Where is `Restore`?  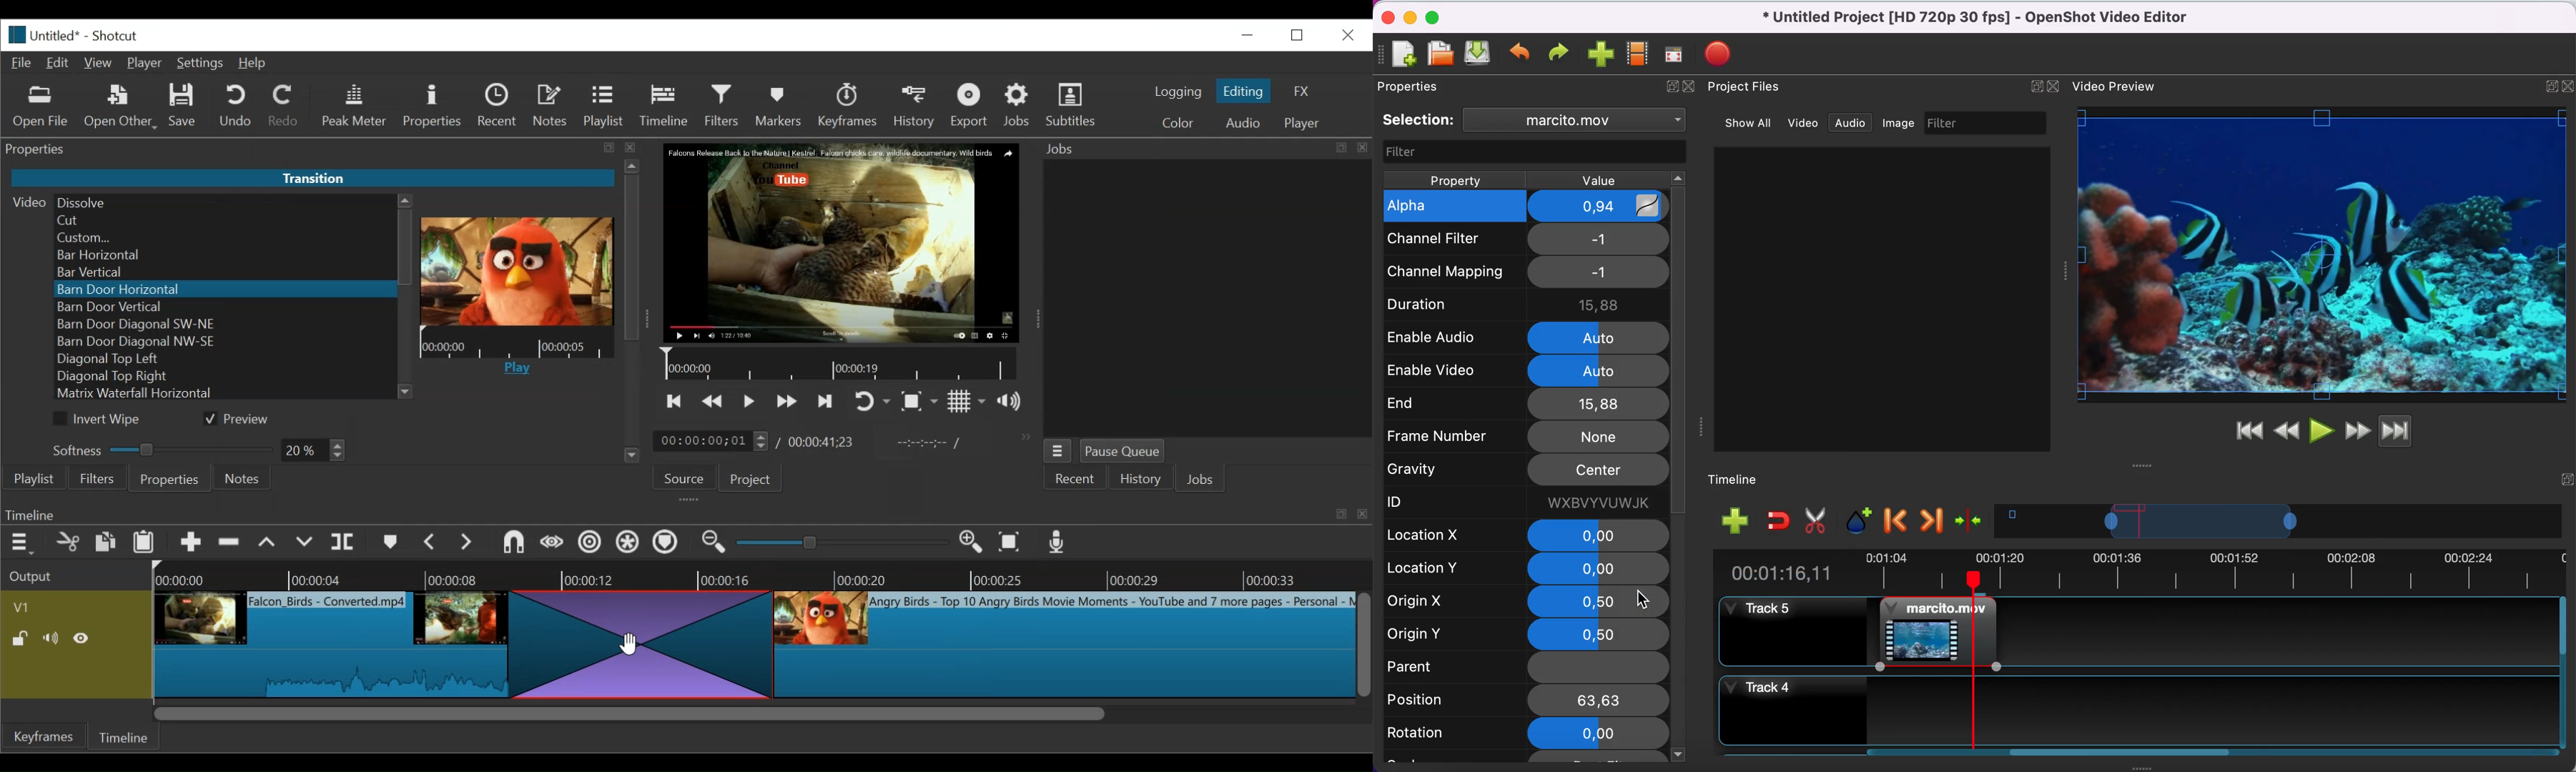
Restore is located at coordinates (1297, 34).